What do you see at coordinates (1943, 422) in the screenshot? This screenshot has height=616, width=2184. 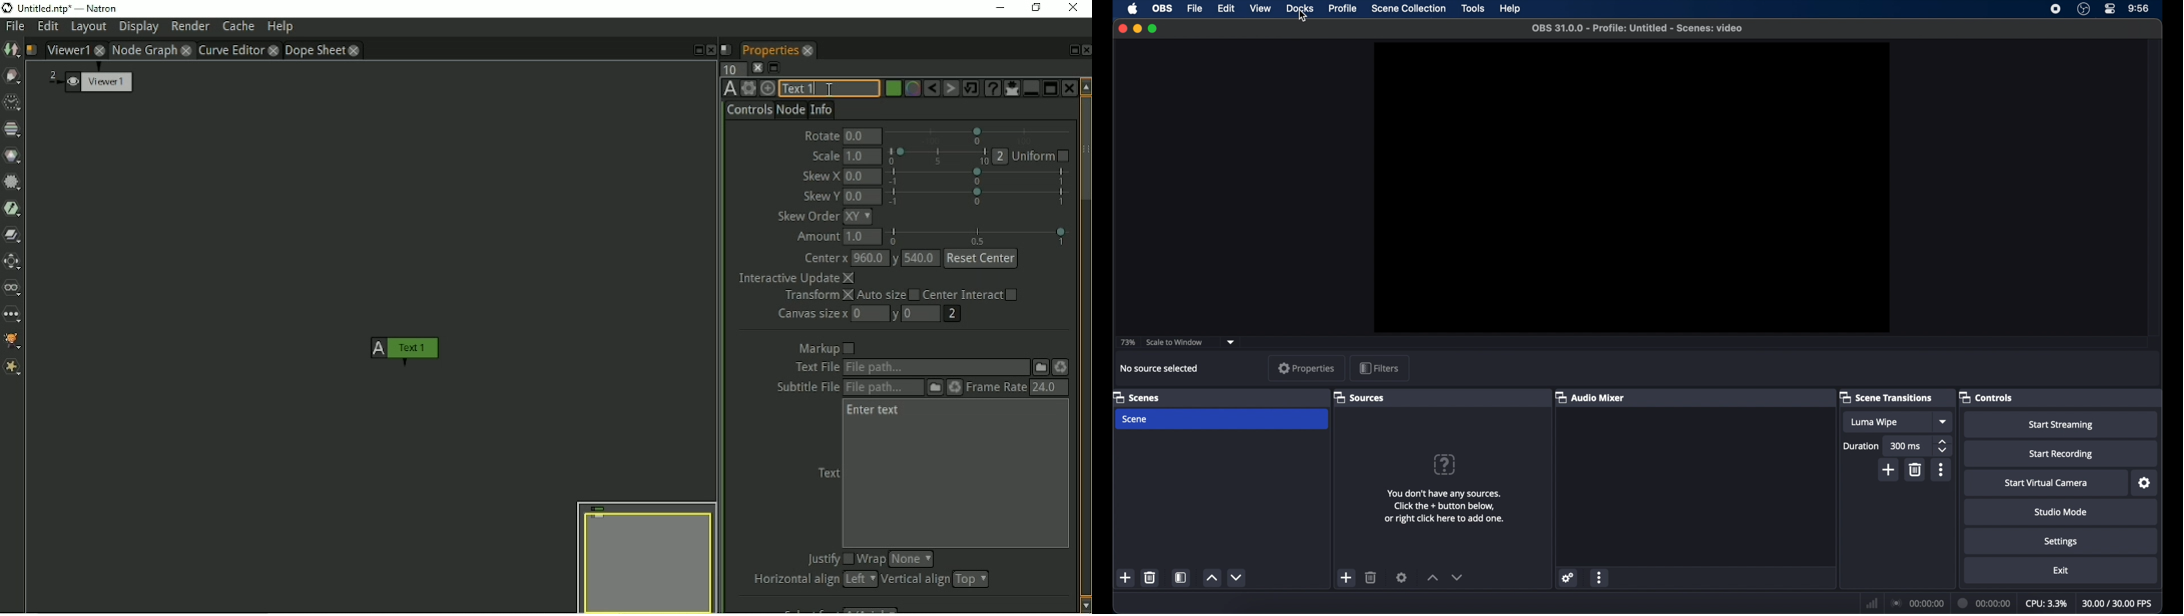 I see `dropdown` at bounding box center [1943, 422].